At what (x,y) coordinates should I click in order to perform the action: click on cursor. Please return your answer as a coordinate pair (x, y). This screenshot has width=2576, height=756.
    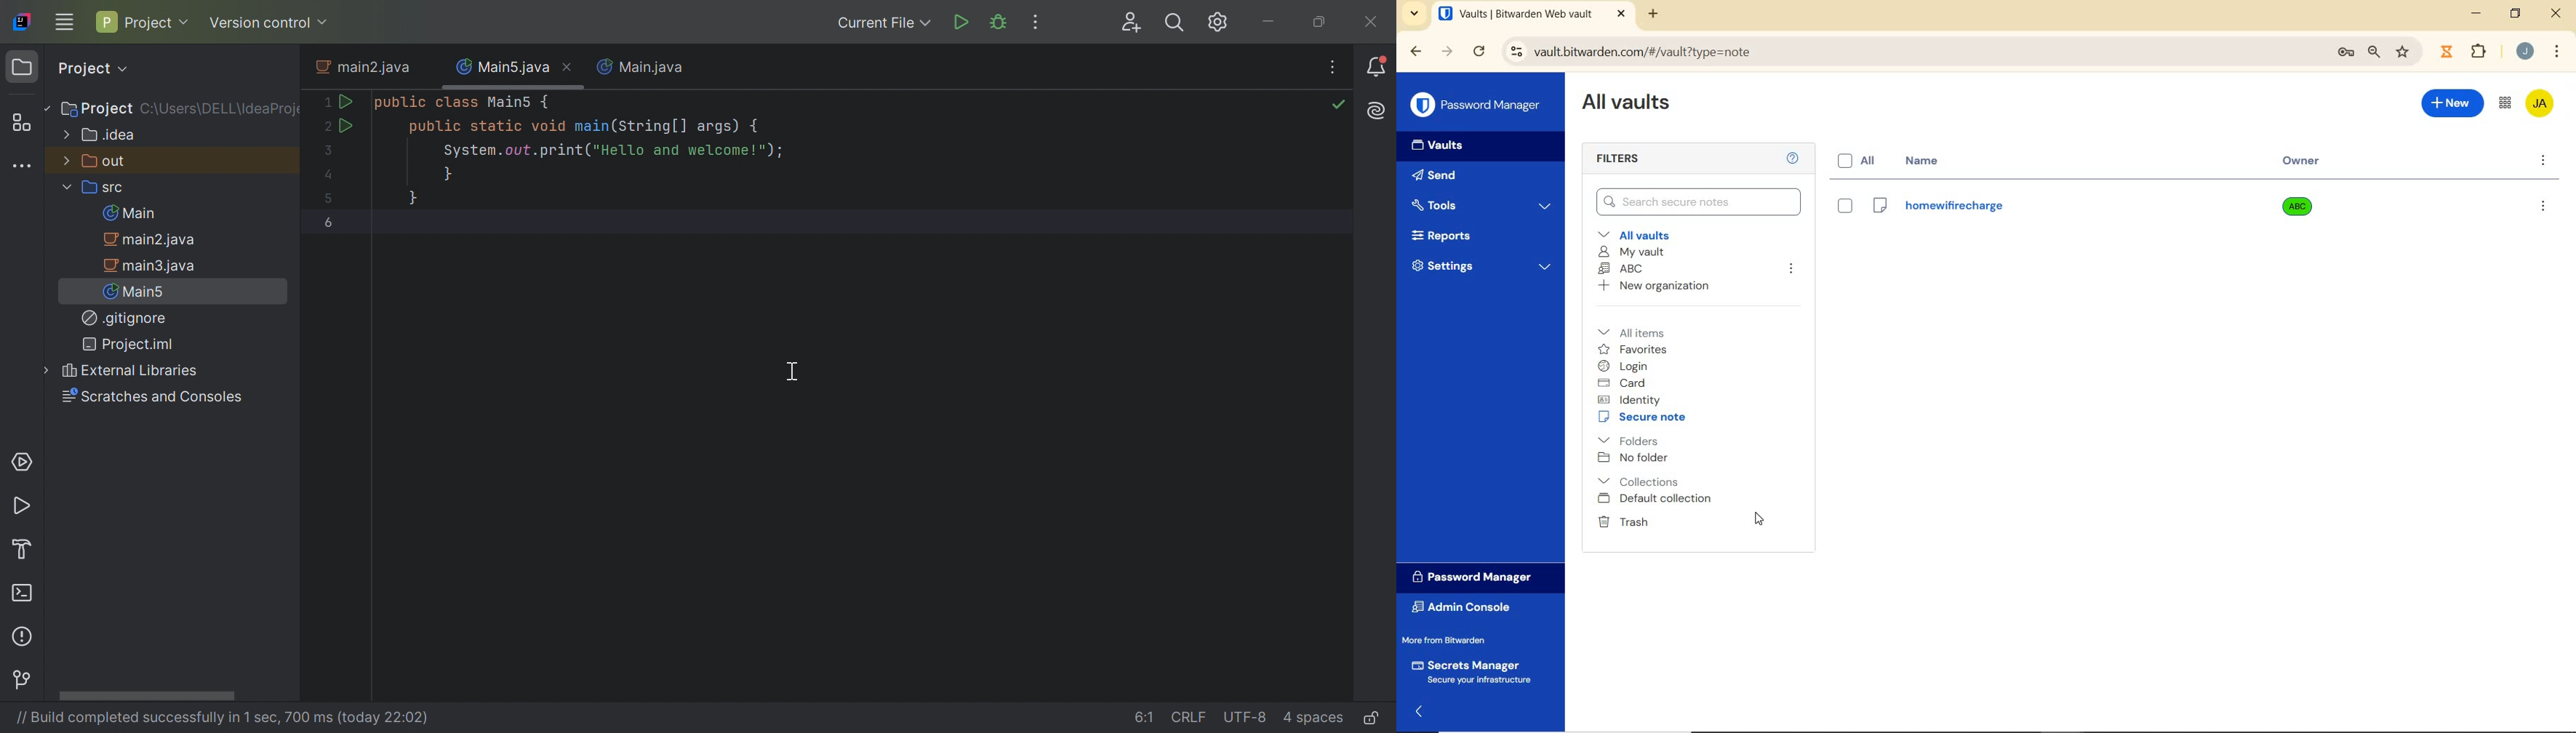
    Looking at the image, I should click on (1761, 520).